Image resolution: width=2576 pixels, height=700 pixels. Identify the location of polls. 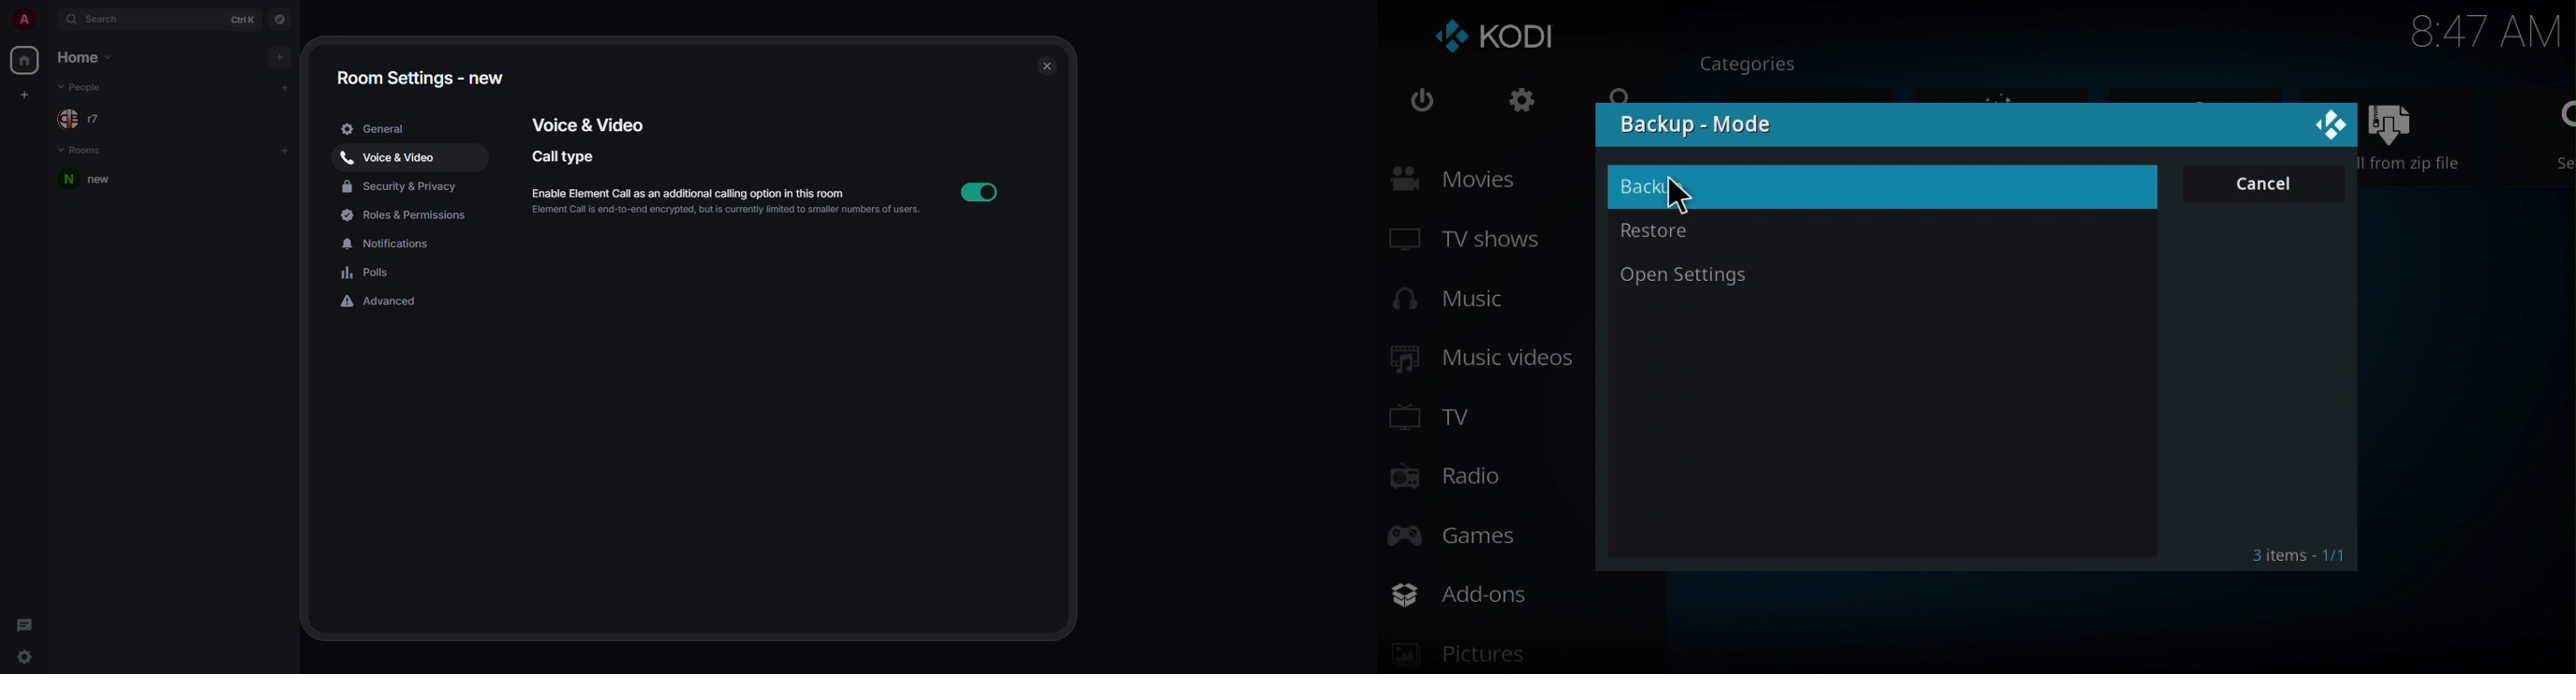
(369, 272).